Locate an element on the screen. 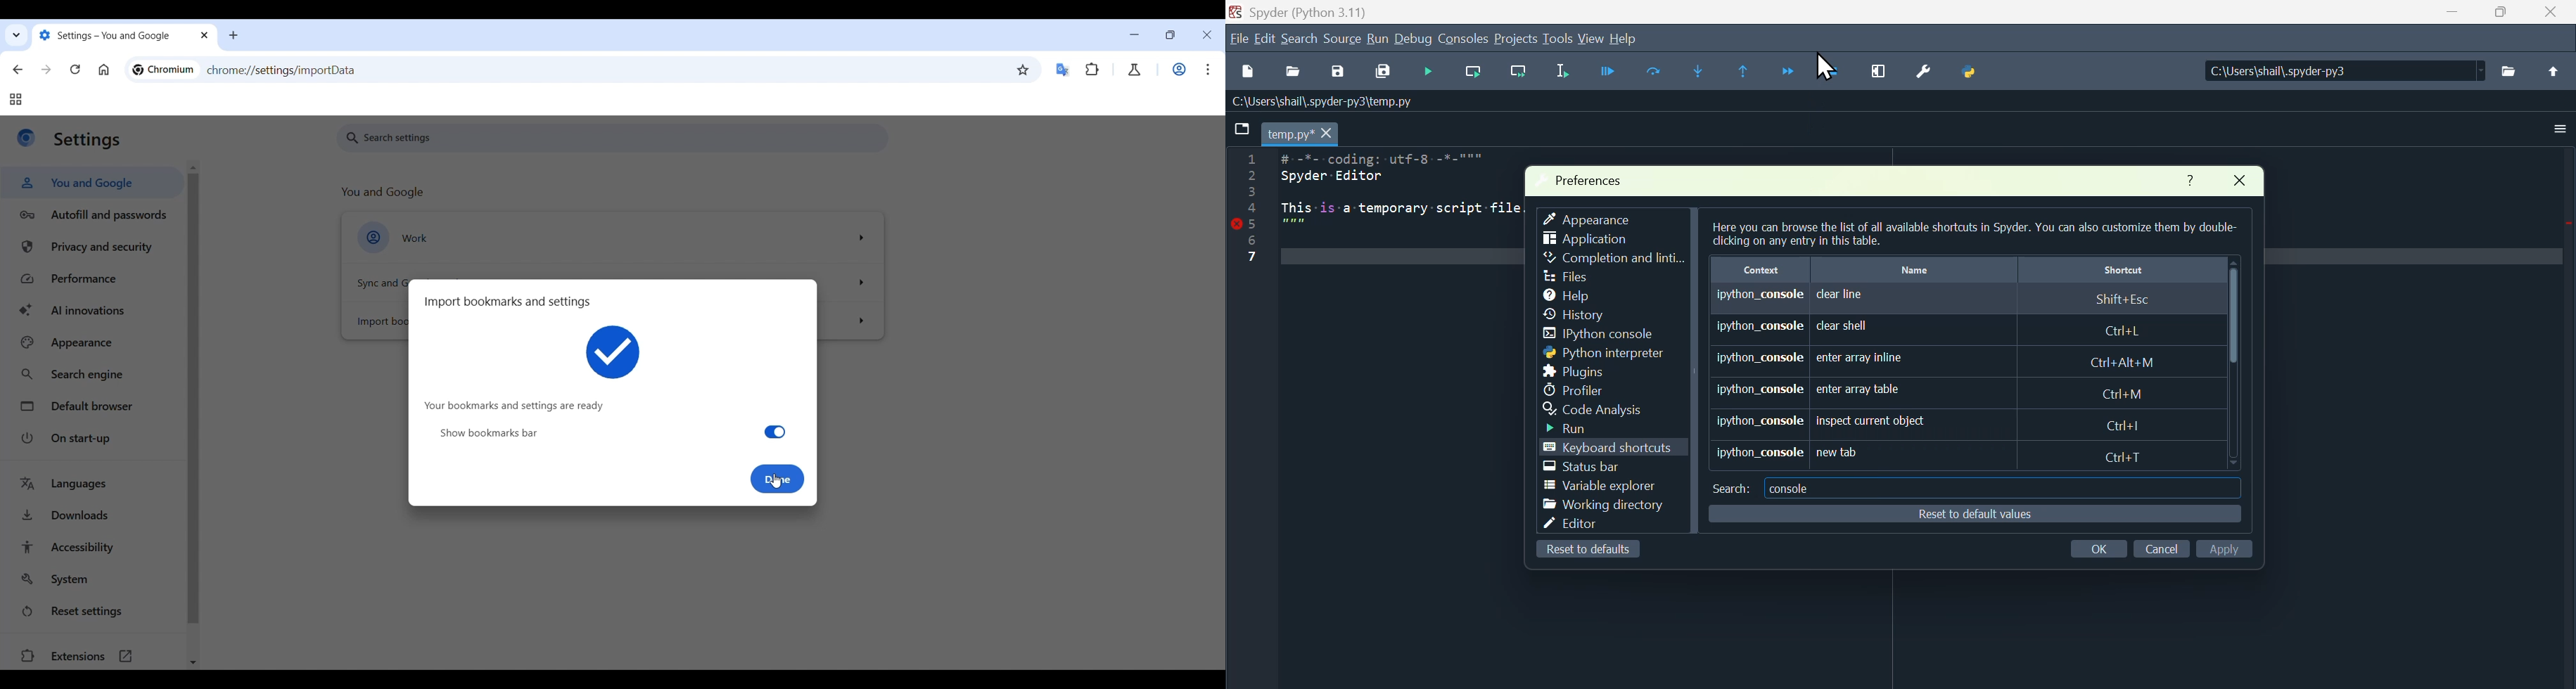 The height and width of the screenshot is (700, 2576). Extensions is located at coordinates (1092, 70).